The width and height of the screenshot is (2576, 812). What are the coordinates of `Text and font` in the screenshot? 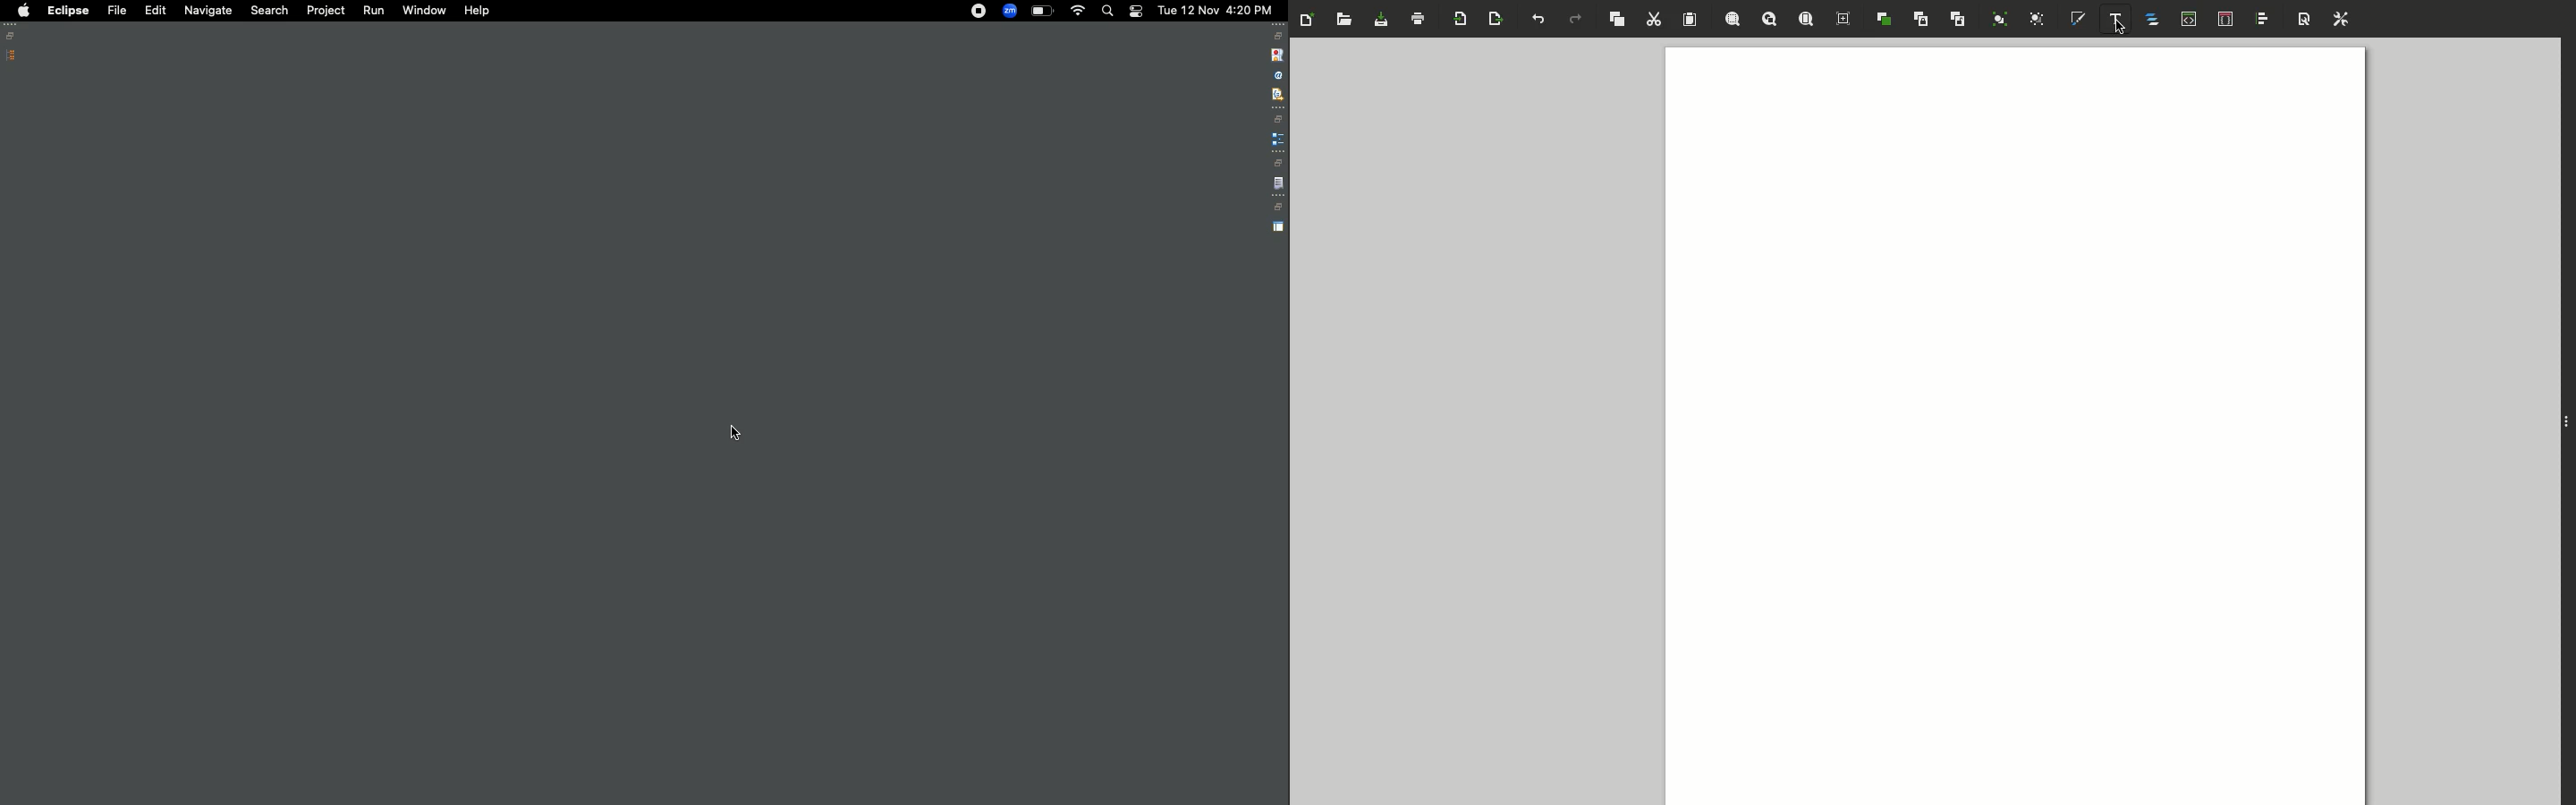 It's located at (2121, 22).